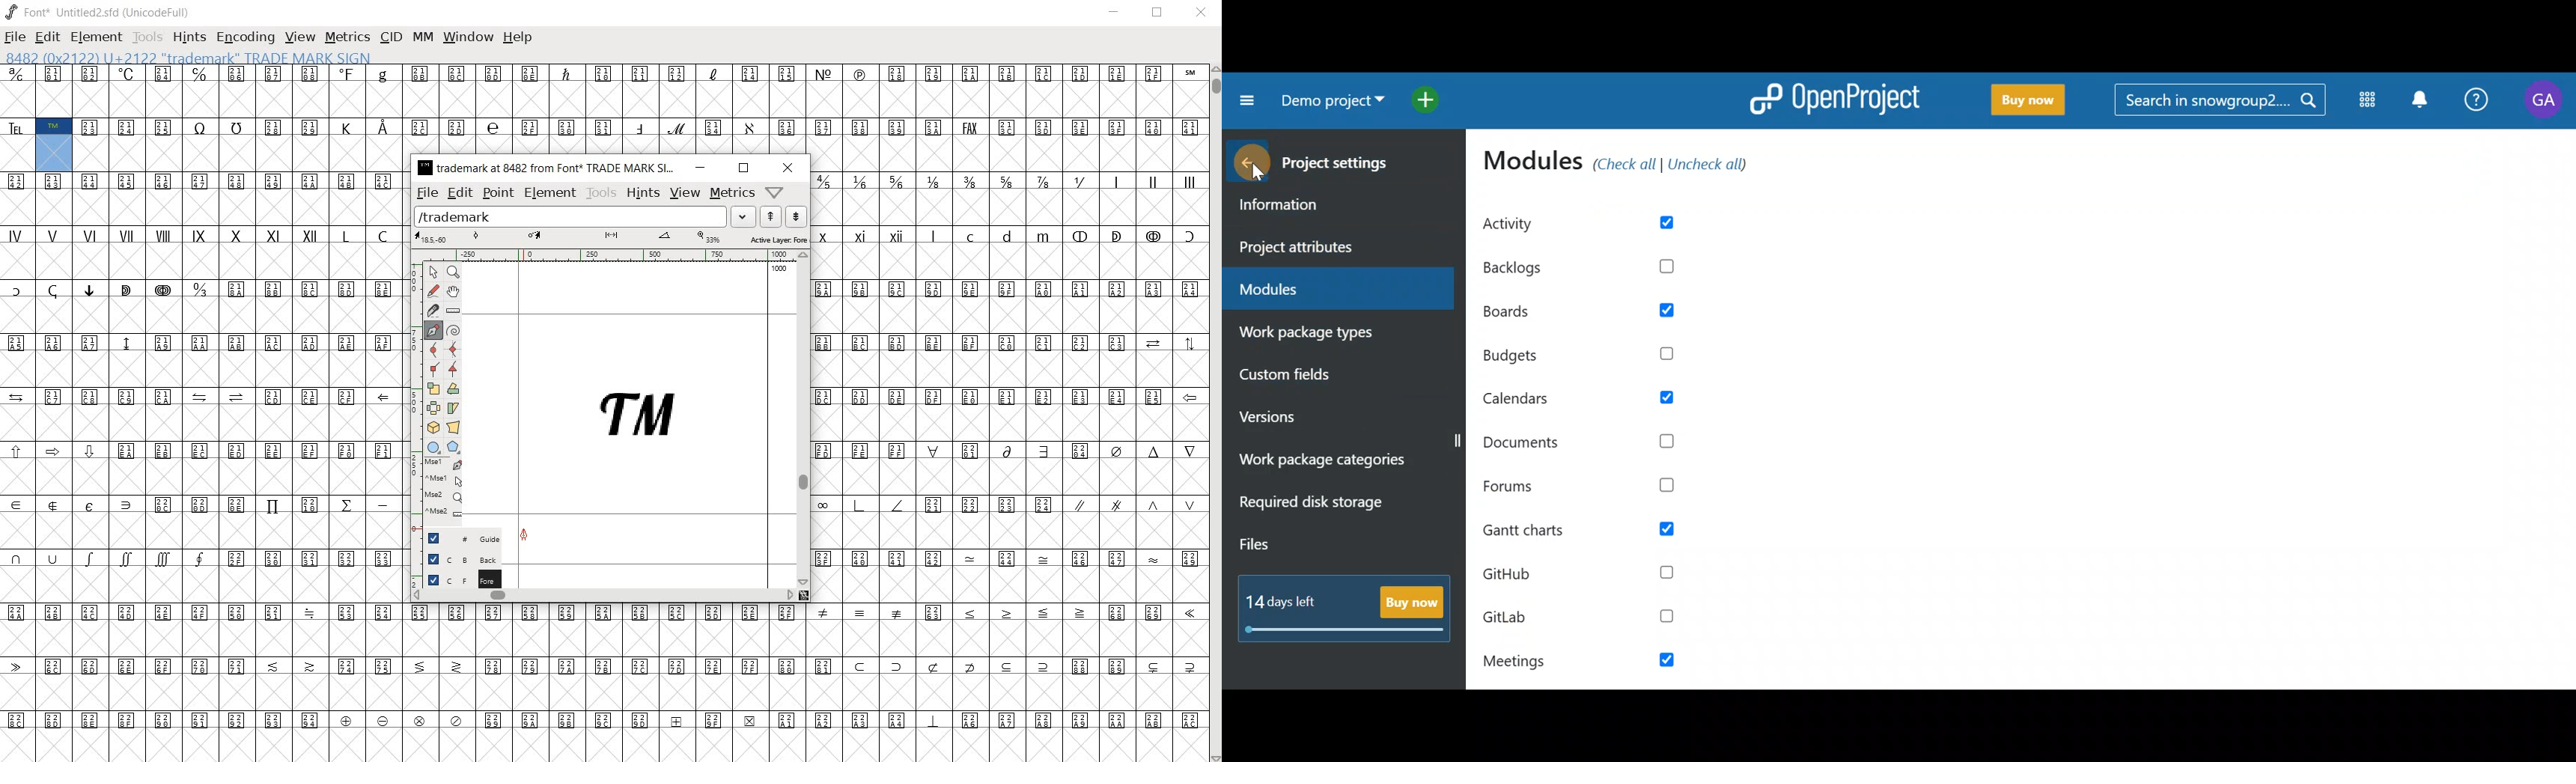 This screenshot has width=2576, height=784. What do you see at coordinates (452, 426) in the screenshot?
I see `perform a perspective transformation on the selection` at bounding box center [452, 426].